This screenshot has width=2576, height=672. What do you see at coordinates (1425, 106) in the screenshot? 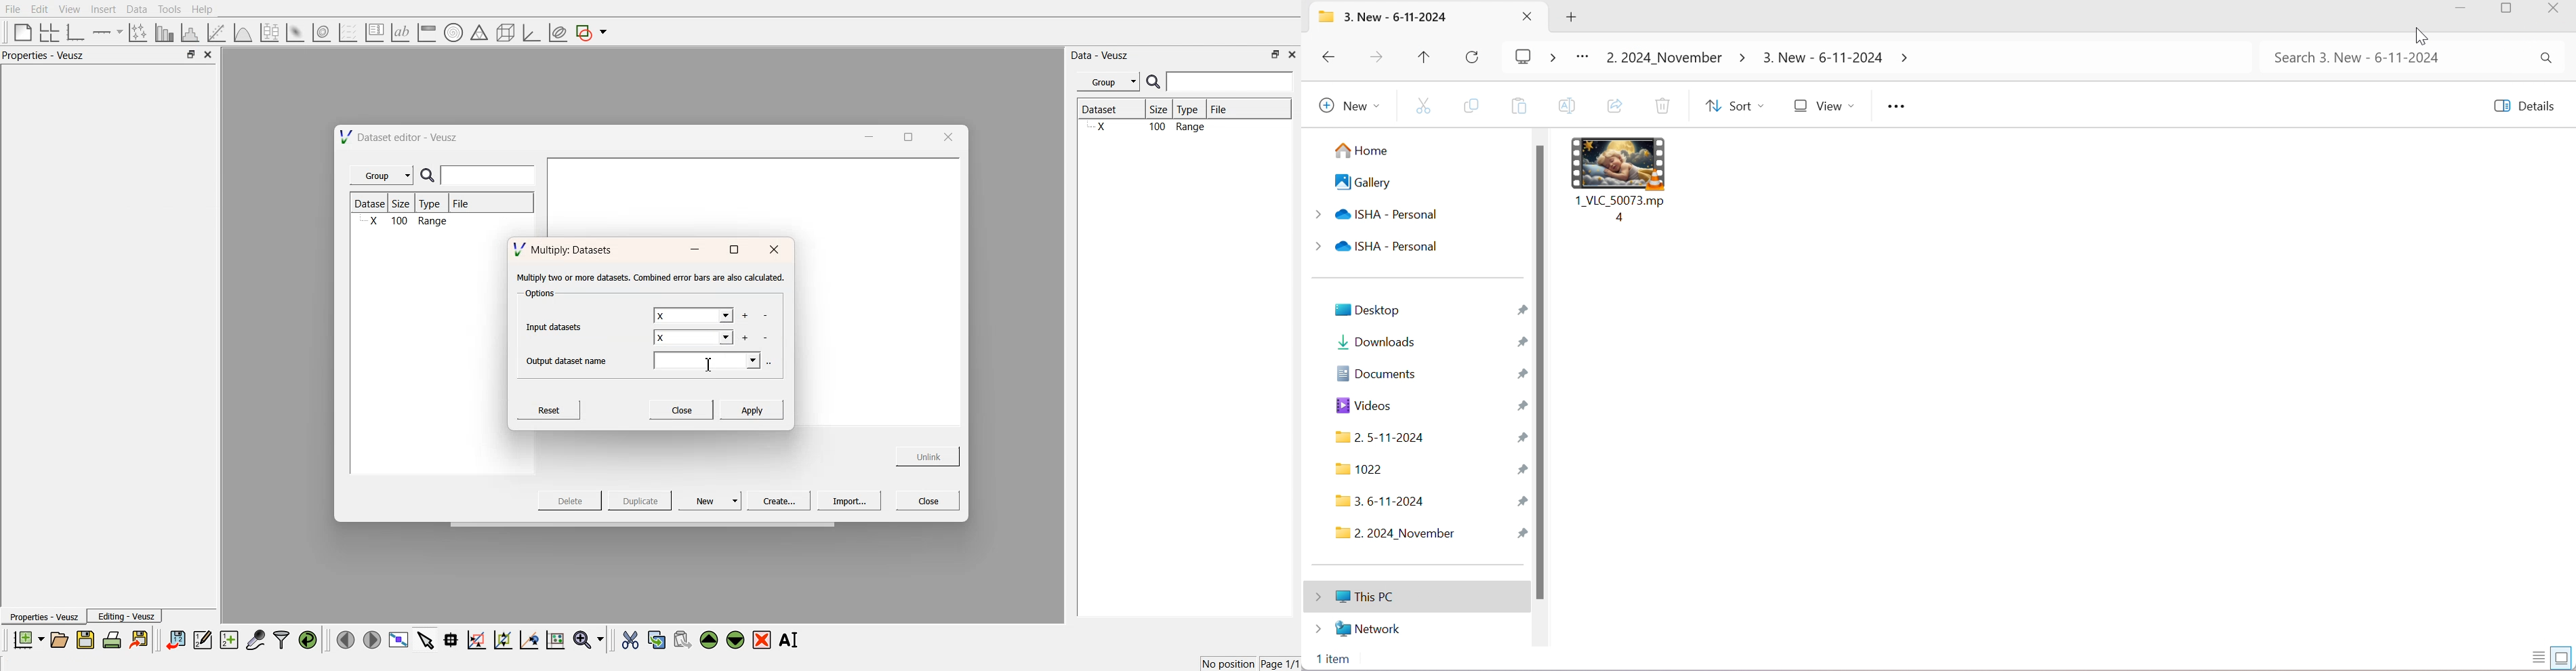
I see `Cut` at bounding box center [1425, 106].